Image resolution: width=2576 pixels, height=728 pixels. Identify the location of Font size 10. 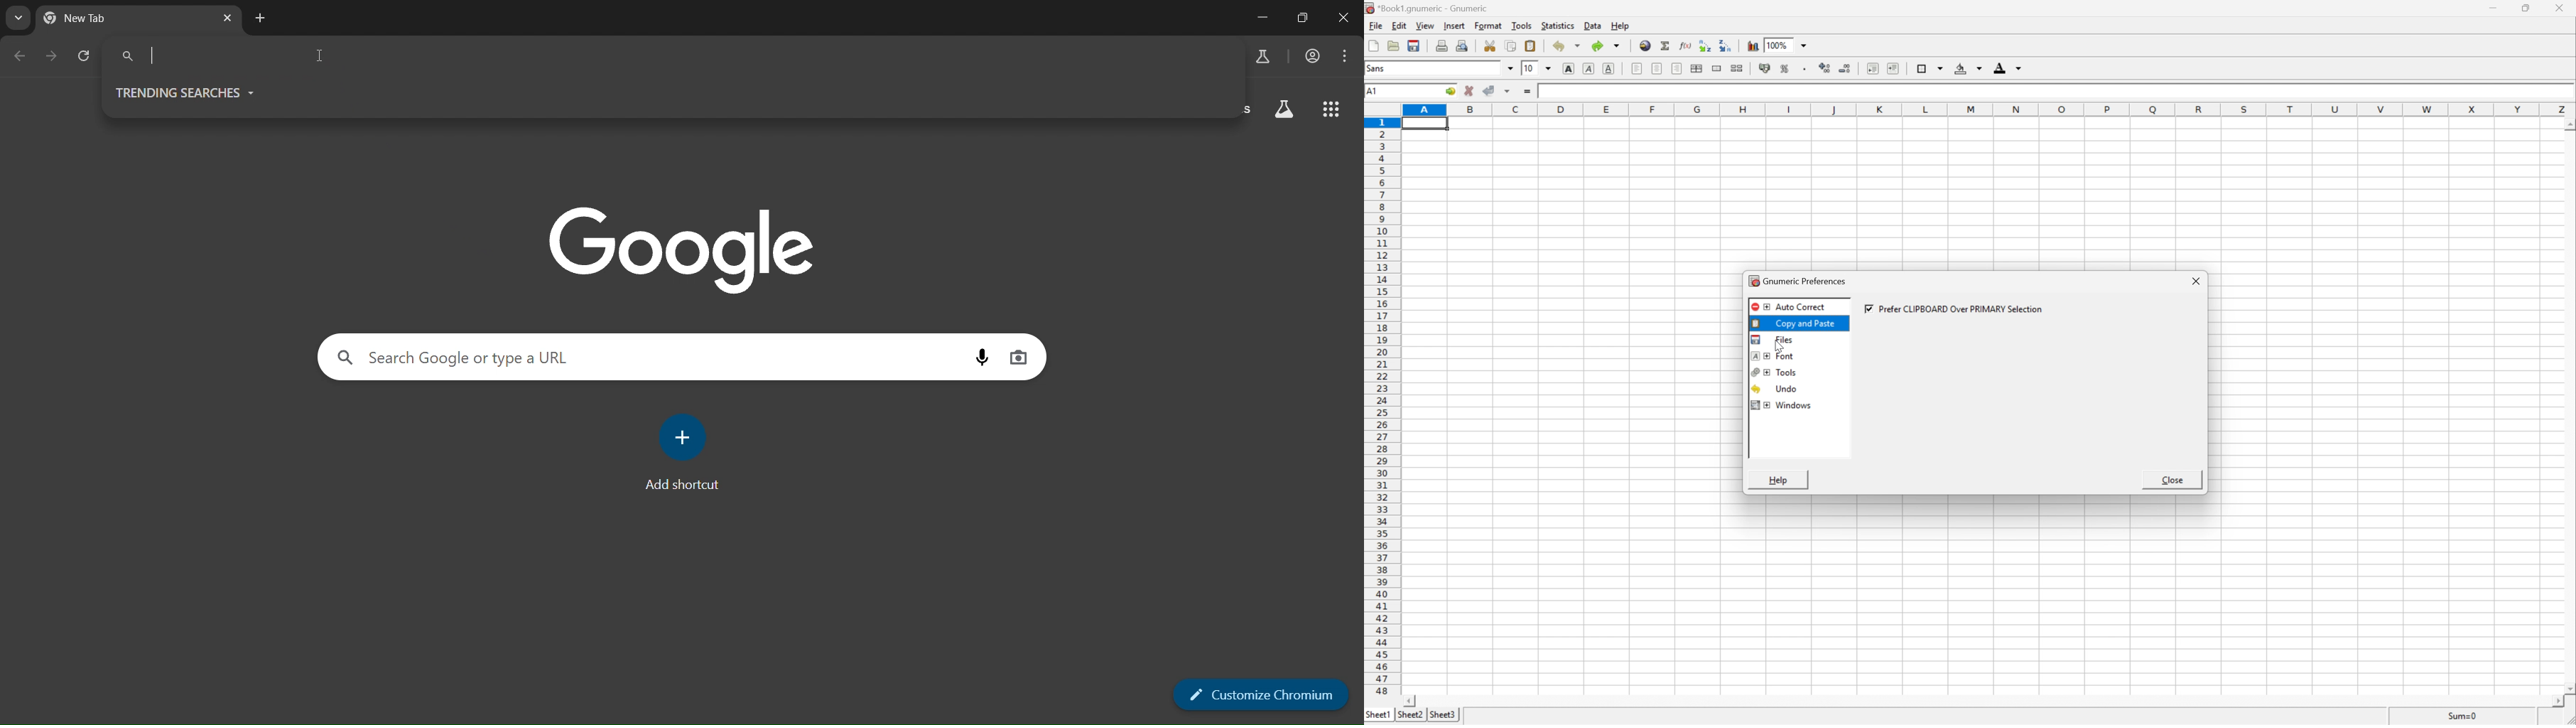
(1539, 69).